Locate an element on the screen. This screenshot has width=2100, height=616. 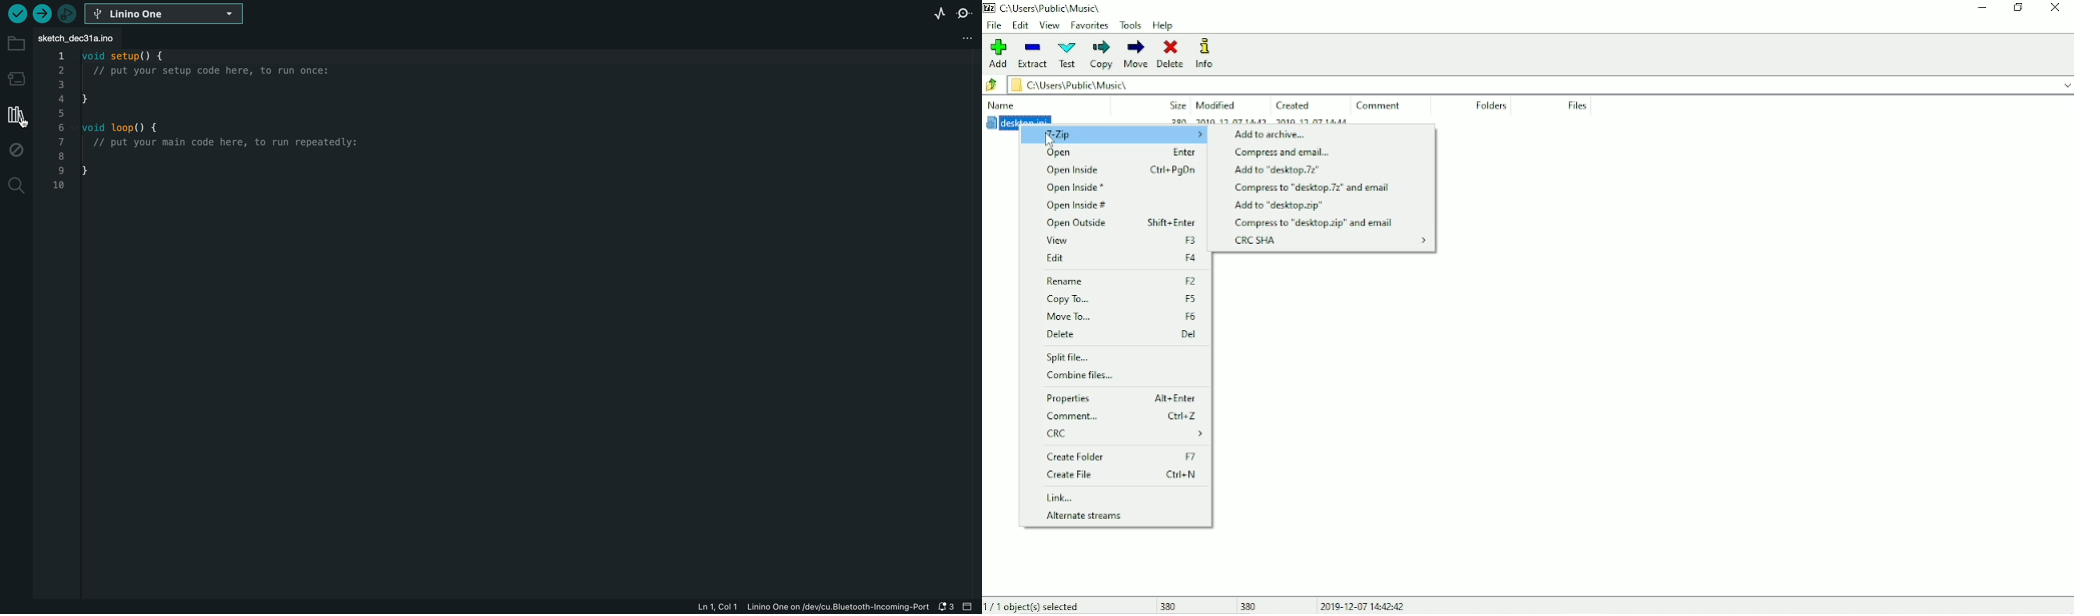
Alternate streams is located at coordinates (1084, 515).